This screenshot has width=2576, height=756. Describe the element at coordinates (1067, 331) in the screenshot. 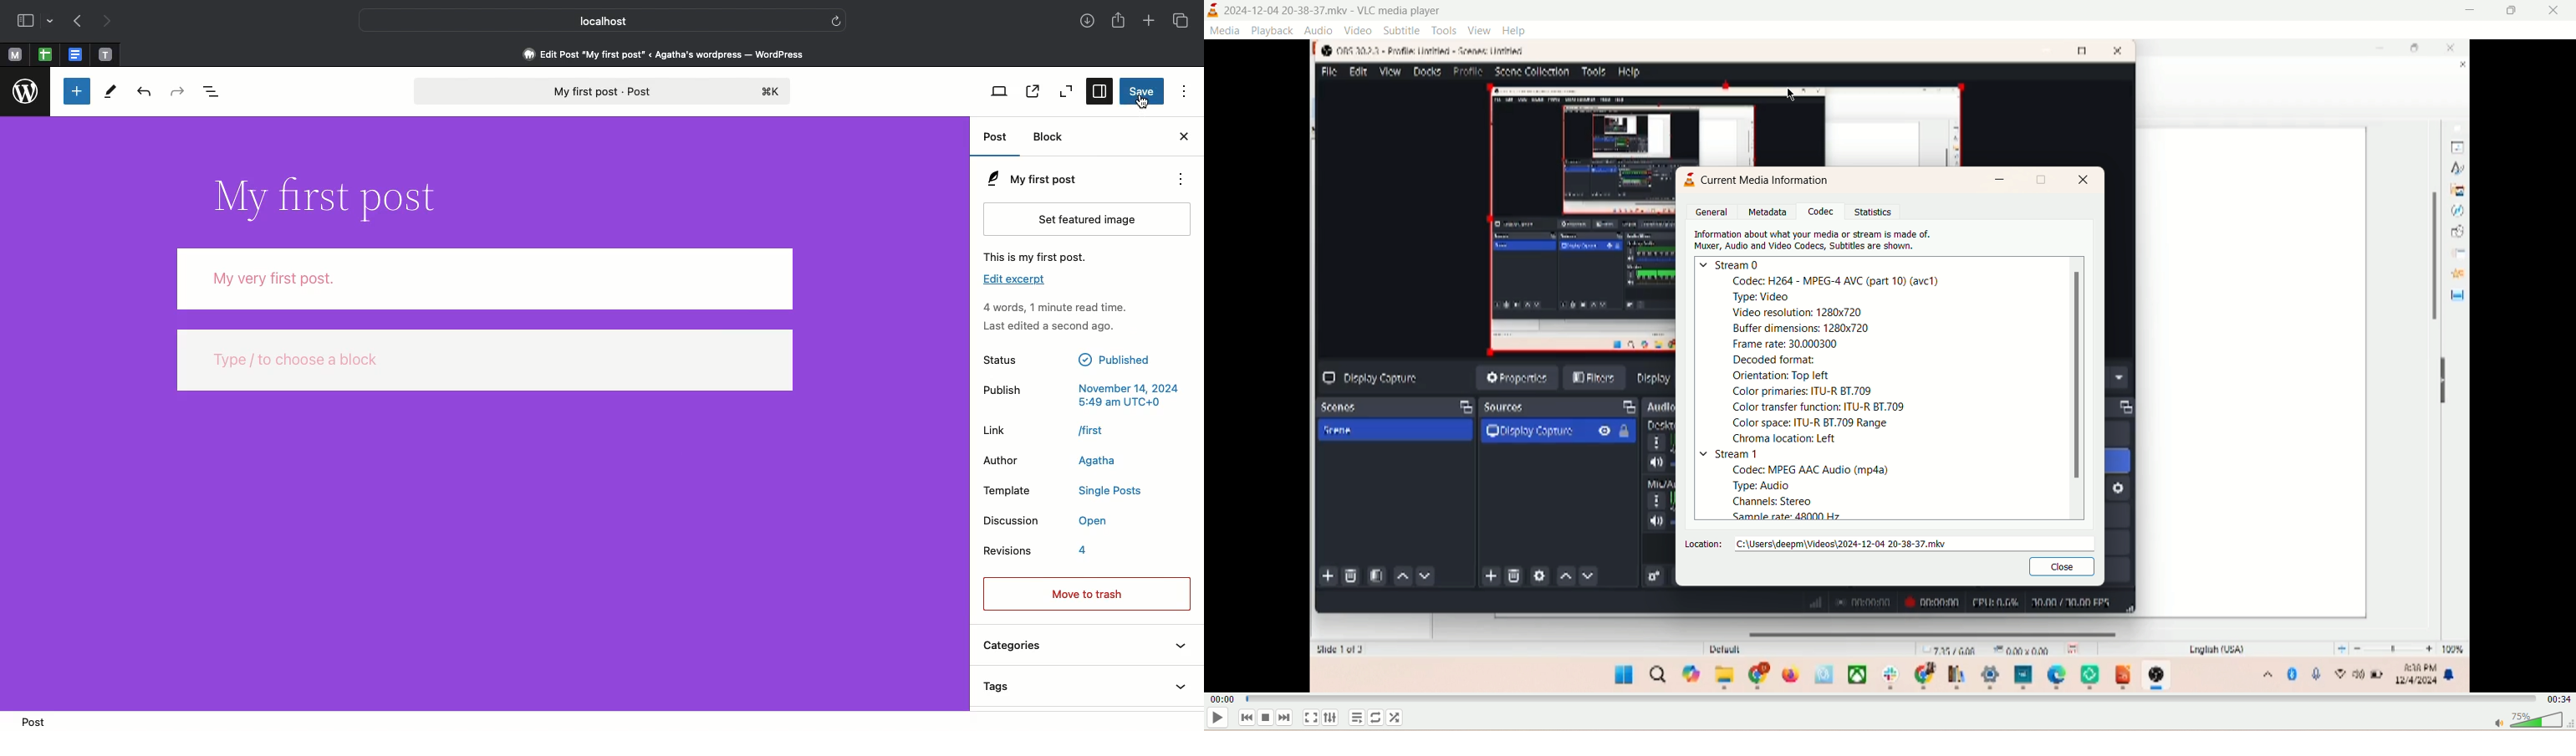

I see `last edited a seconnd go.` at that location.